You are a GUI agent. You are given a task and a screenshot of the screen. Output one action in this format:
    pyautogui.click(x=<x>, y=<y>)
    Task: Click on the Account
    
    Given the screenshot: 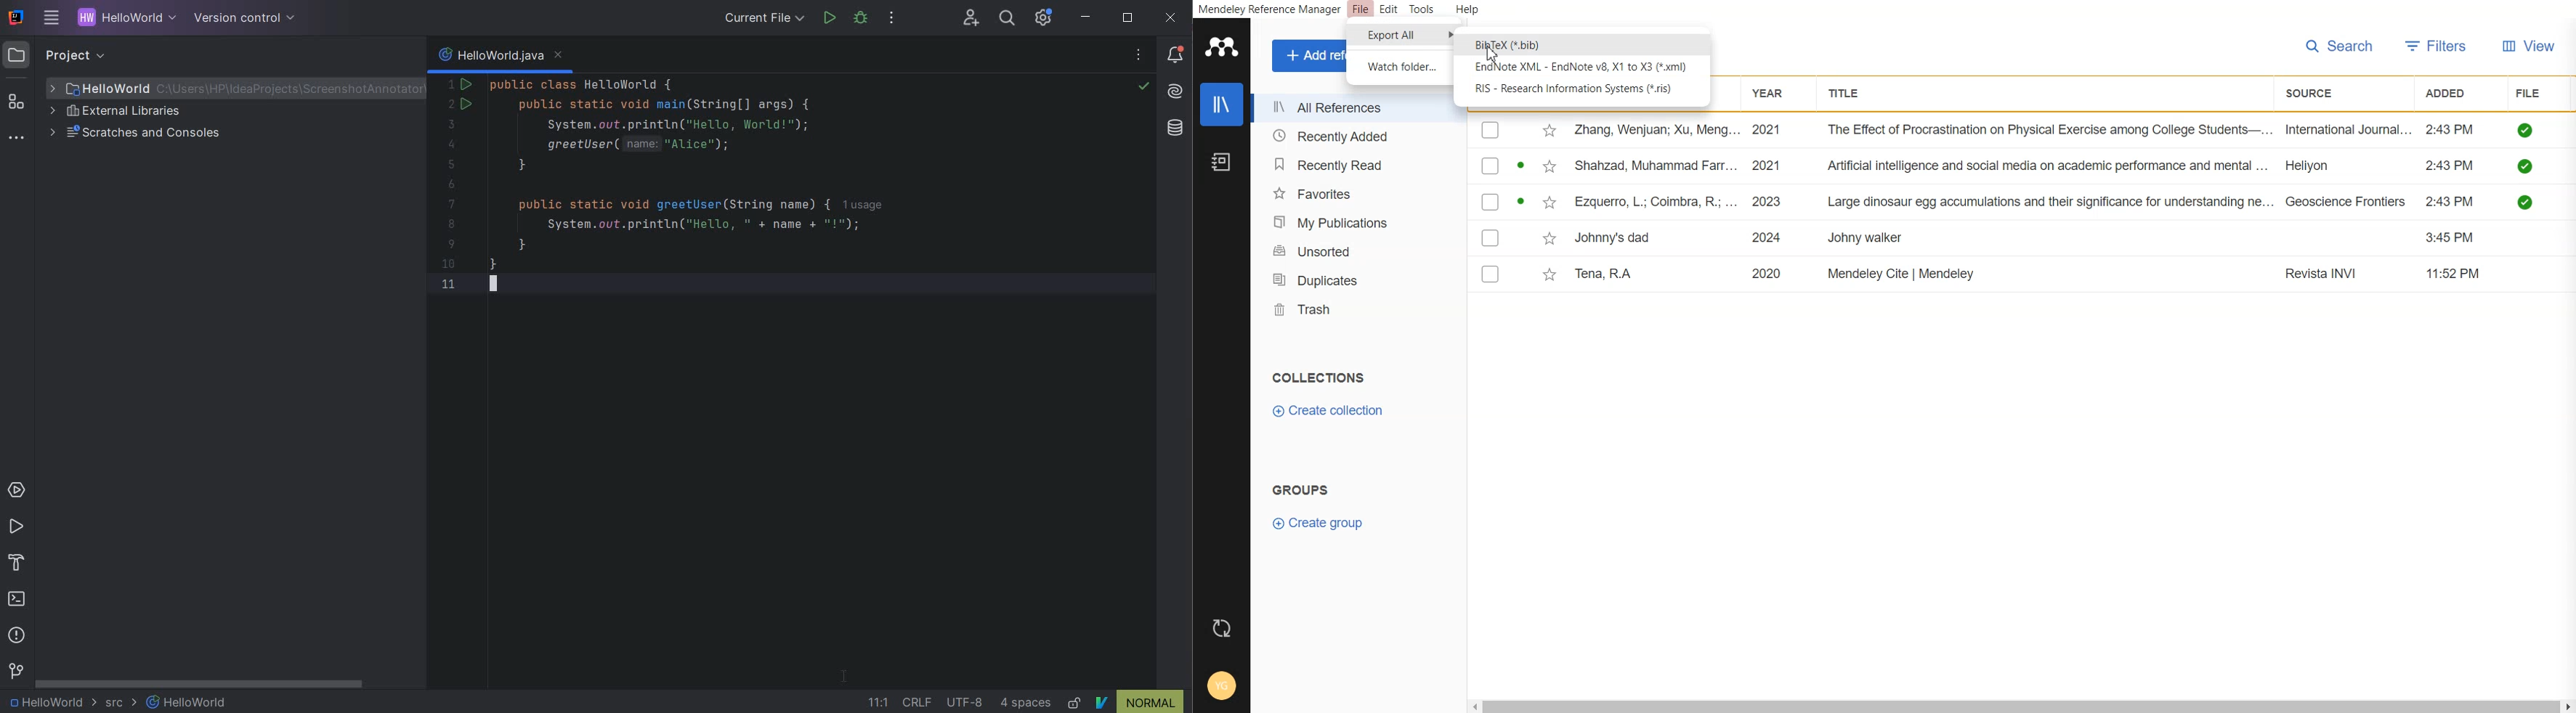 What is the action you would take?
    pyautogui.click(x=1222, y=688)
    